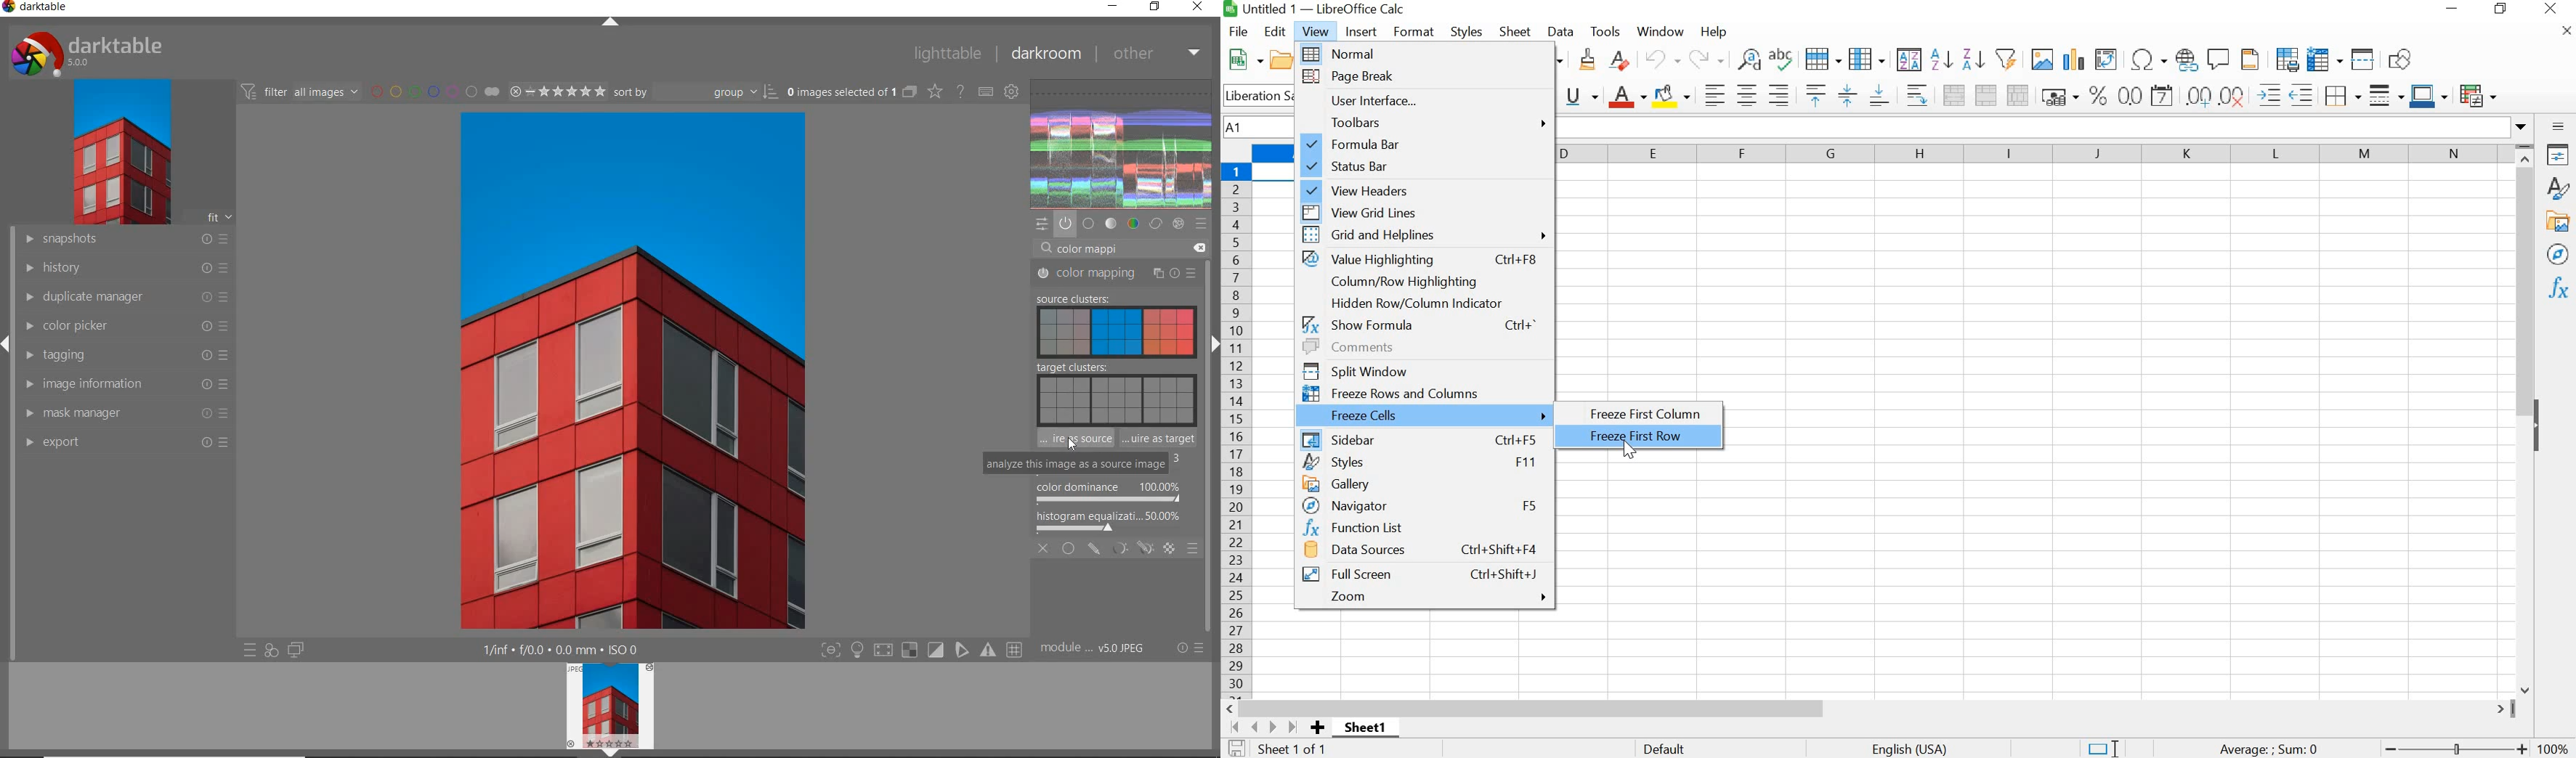 Image resolution: width=2576 pixels, height=784 pixels. What do you see at coordinates (125, 267) in the screenshot?
I see `history` at bounding box center [125, 267].